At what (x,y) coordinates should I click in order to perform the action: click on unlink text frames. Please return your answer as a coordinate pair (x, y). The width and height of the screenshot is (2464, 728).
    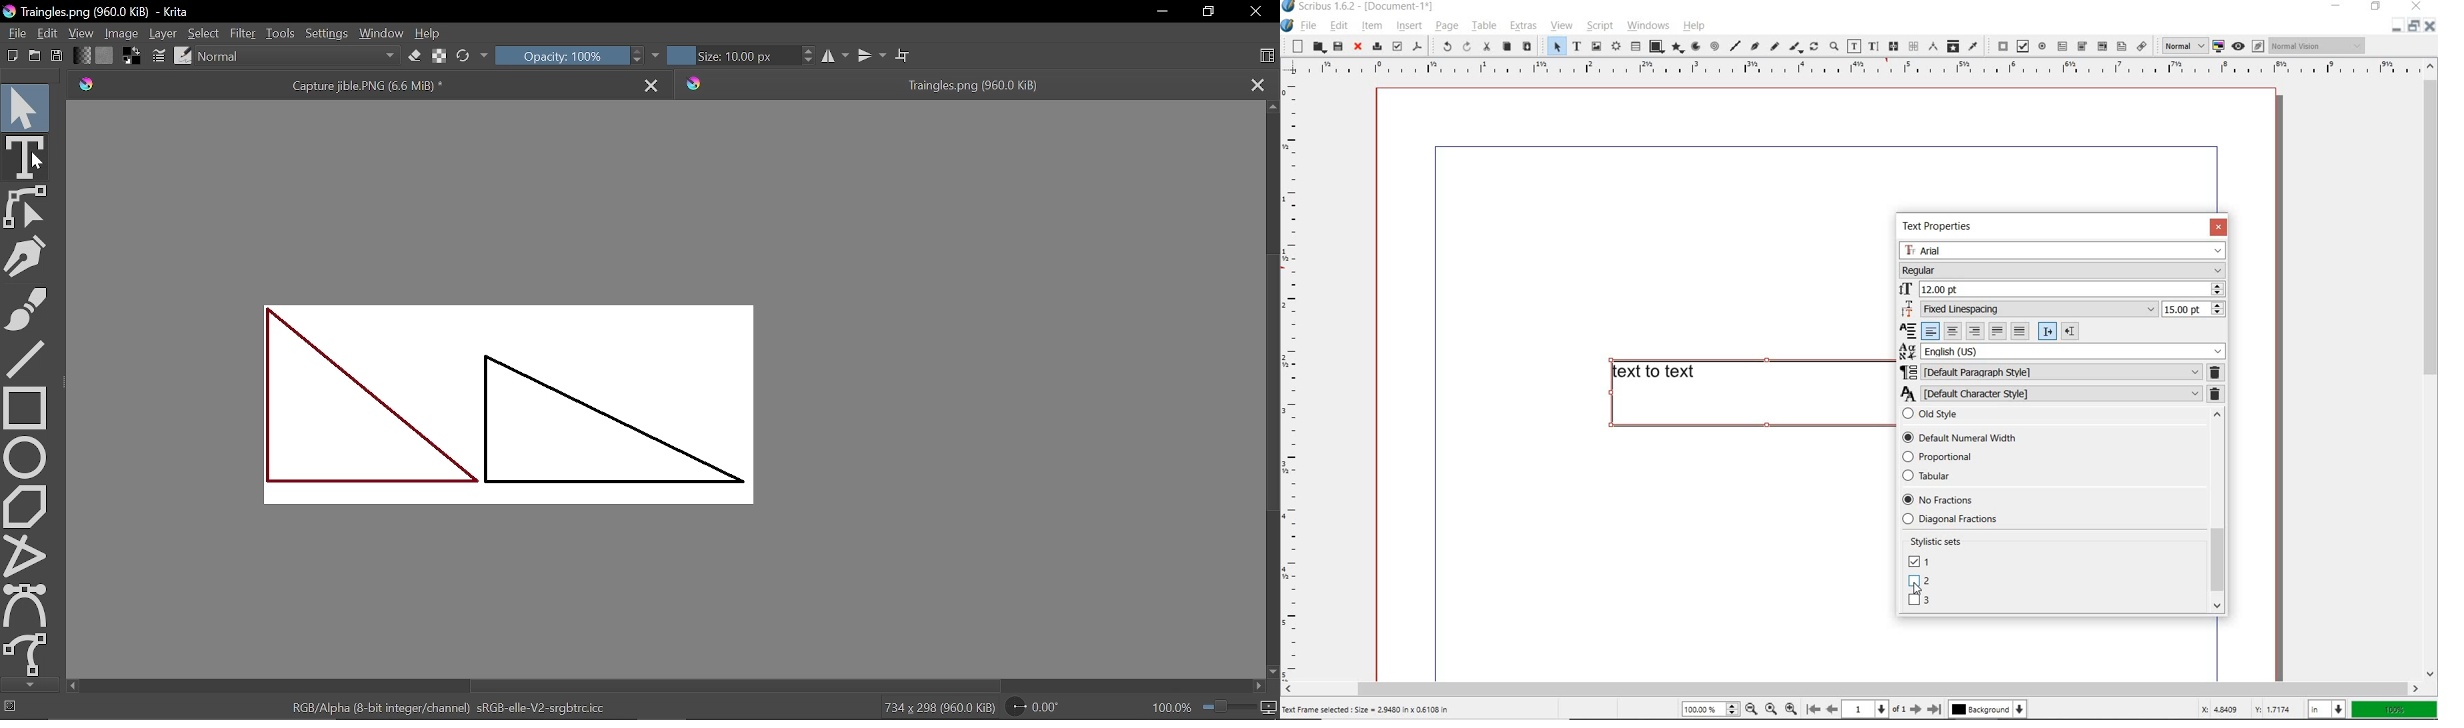
    Looking at the image, I should click on (1913, 47).